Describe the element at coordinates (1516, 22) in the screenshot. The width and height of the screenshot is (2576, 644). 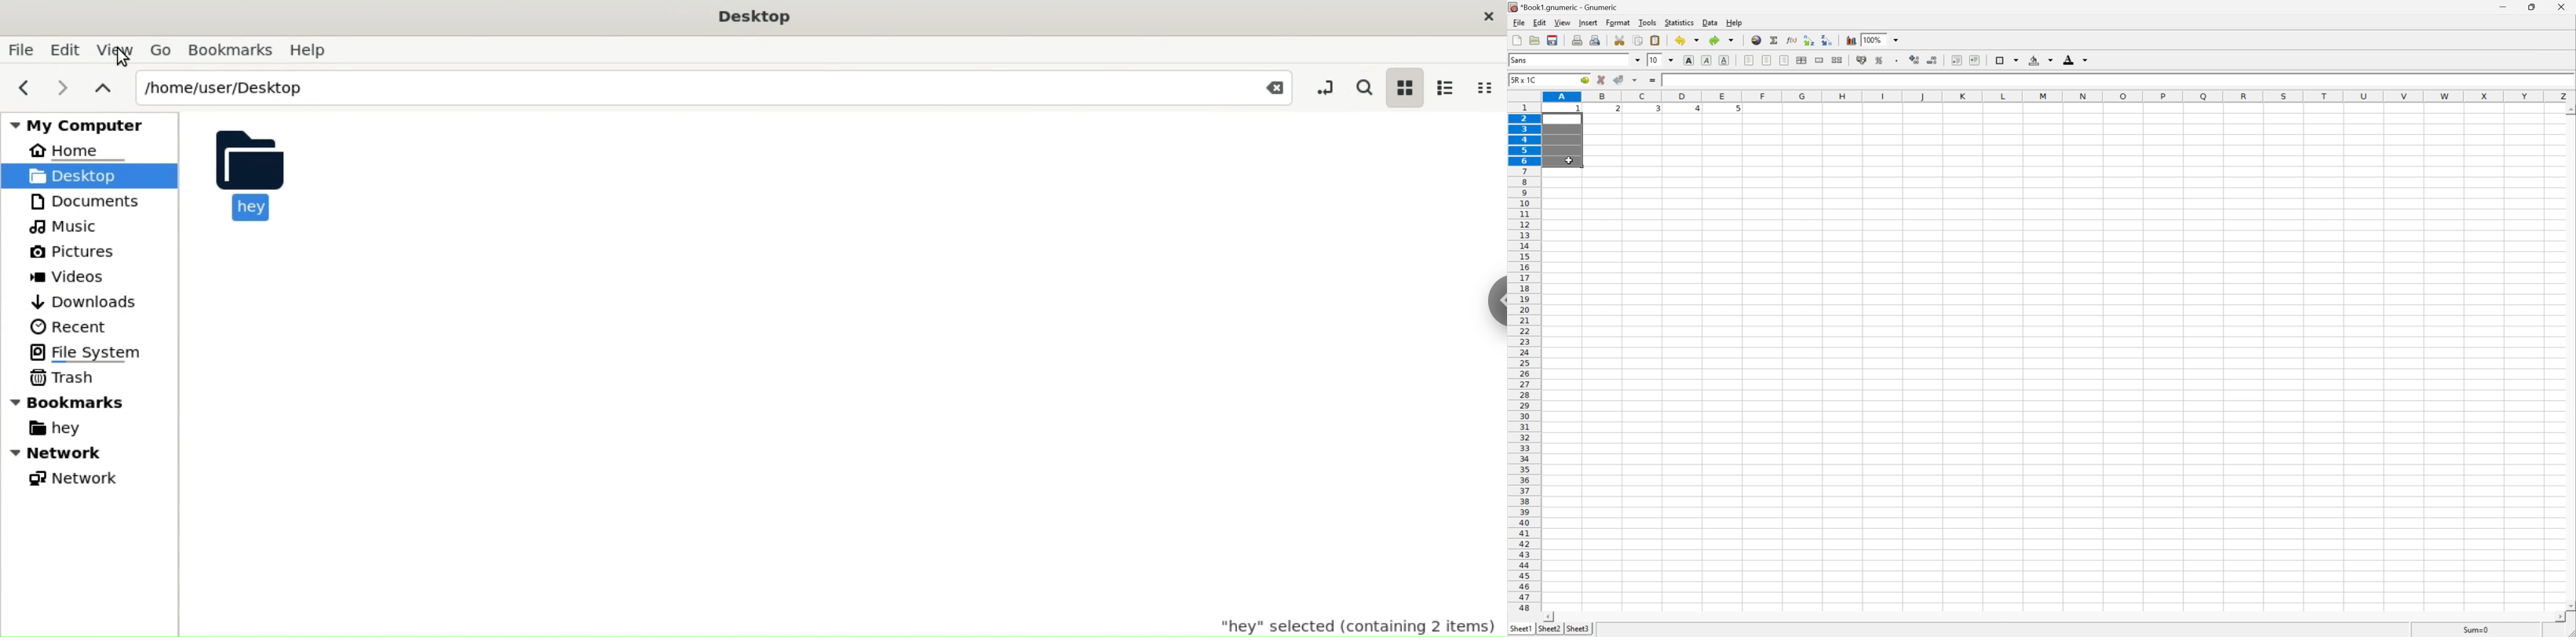
I see `file` at that location.